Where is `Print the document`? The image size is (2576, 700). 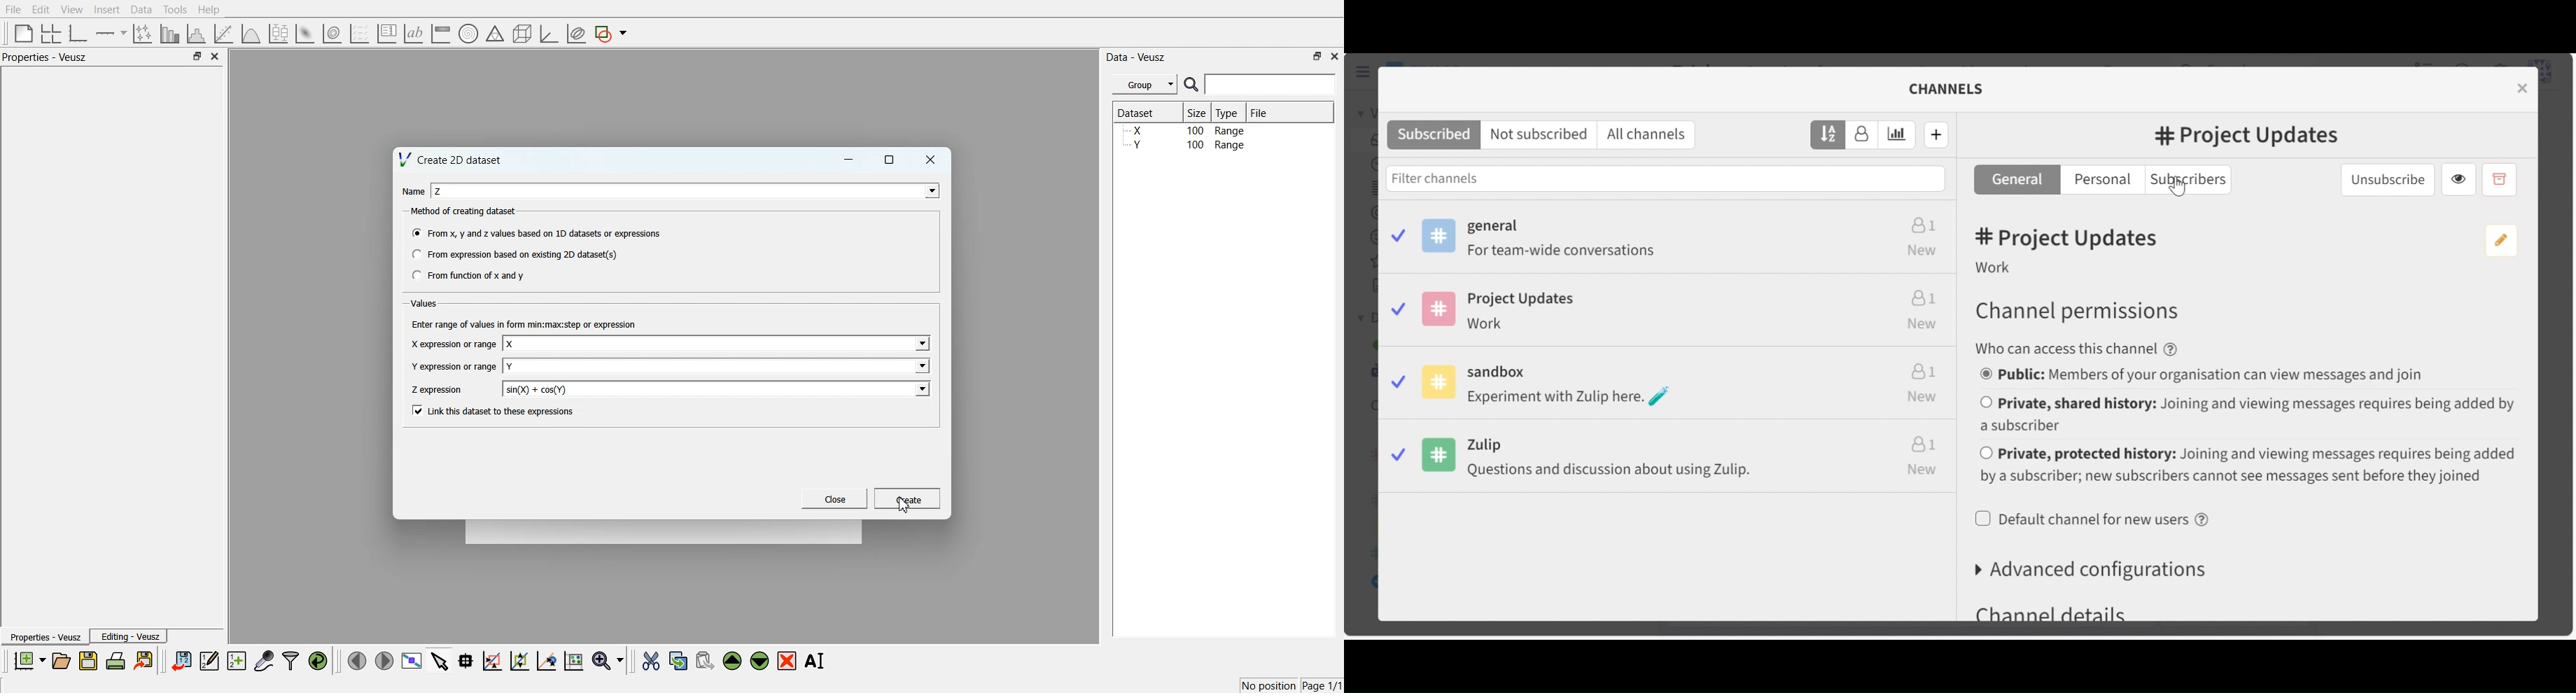 Print the document is located at coordinates (115, 660).